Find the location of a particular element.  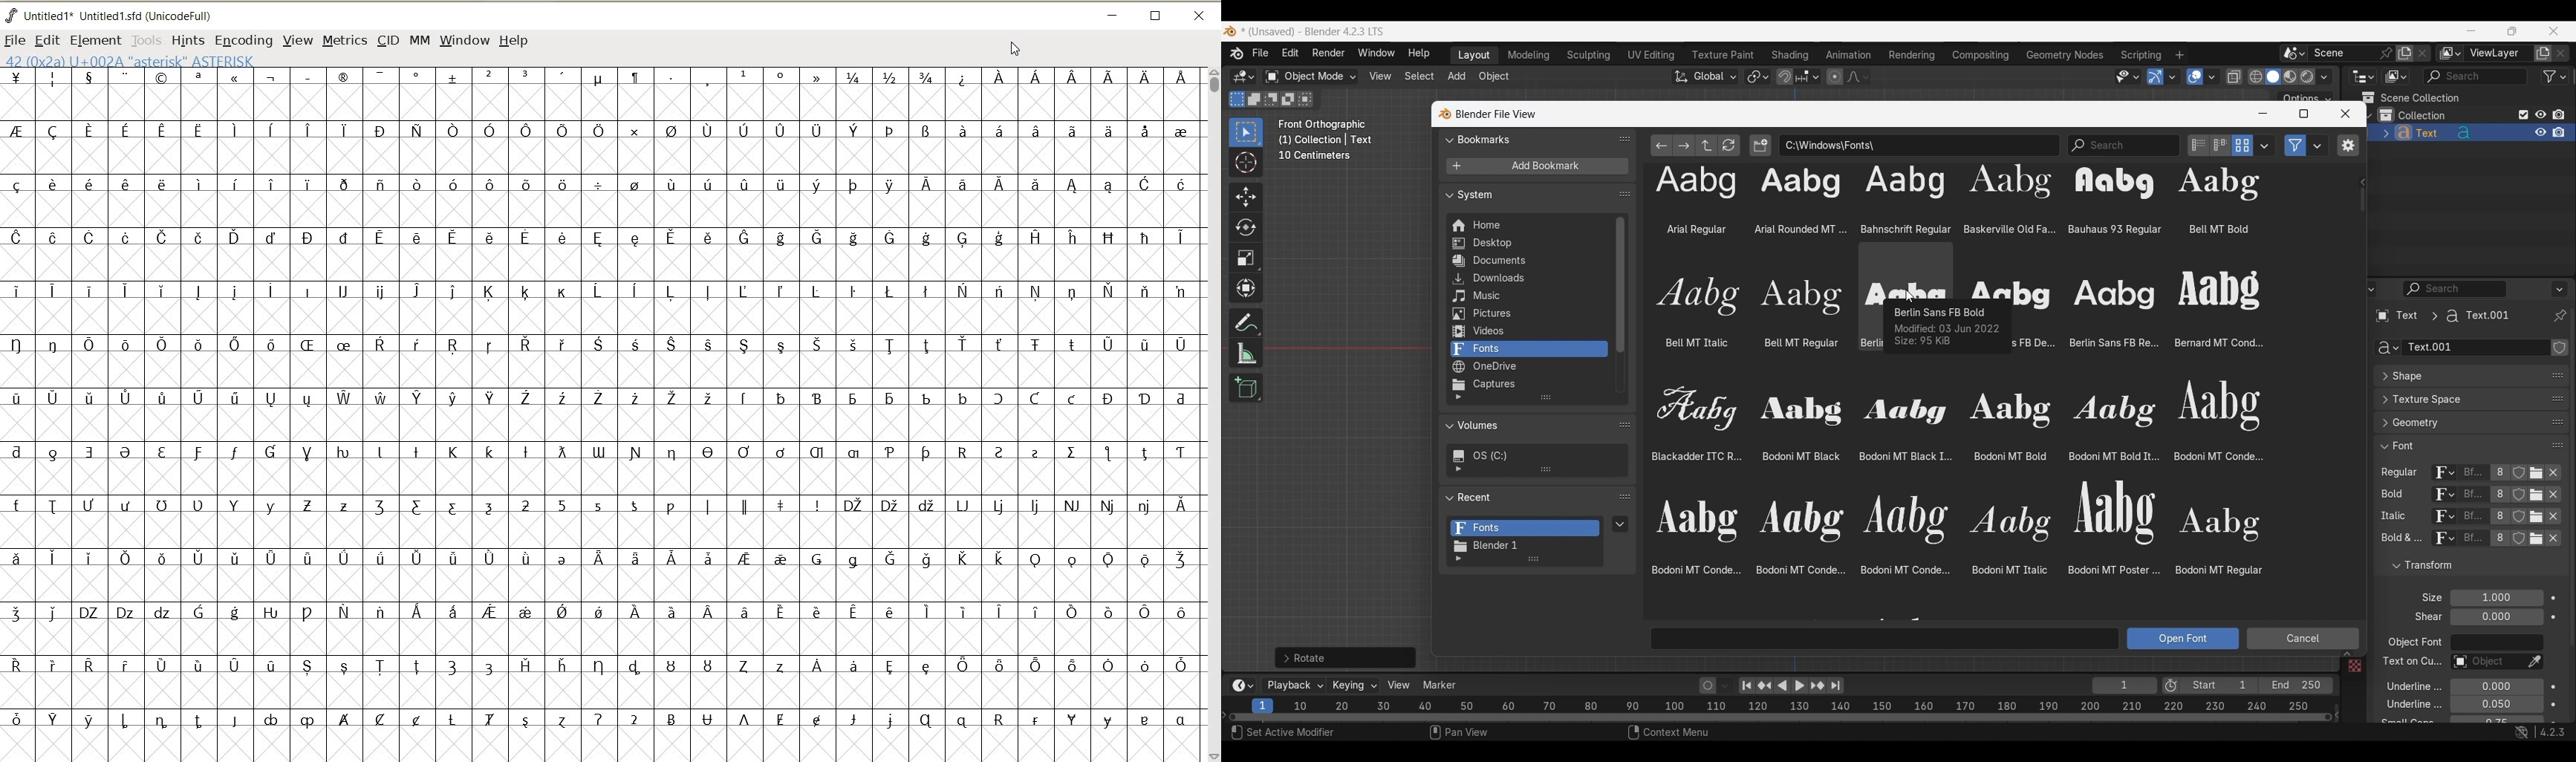

UV Editing workspace is located at coordinates (1652, 55).